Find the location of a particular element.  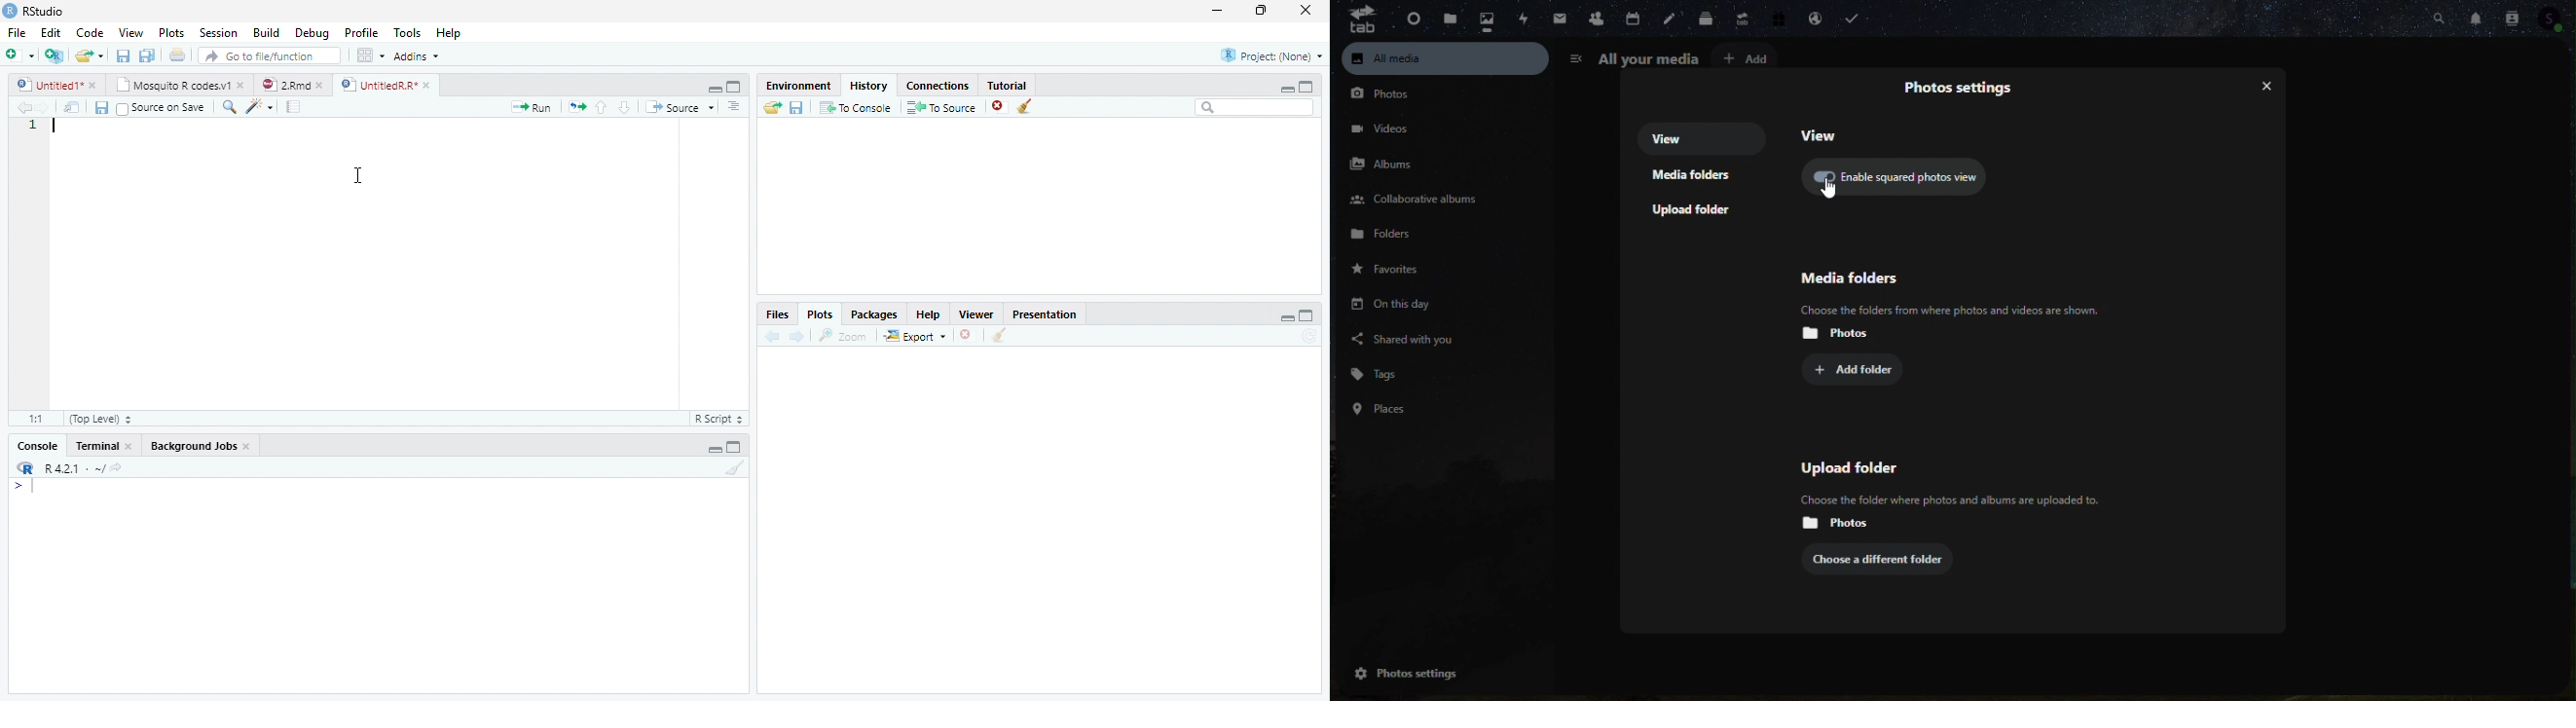

Packages is located at coordinates (873, 316).